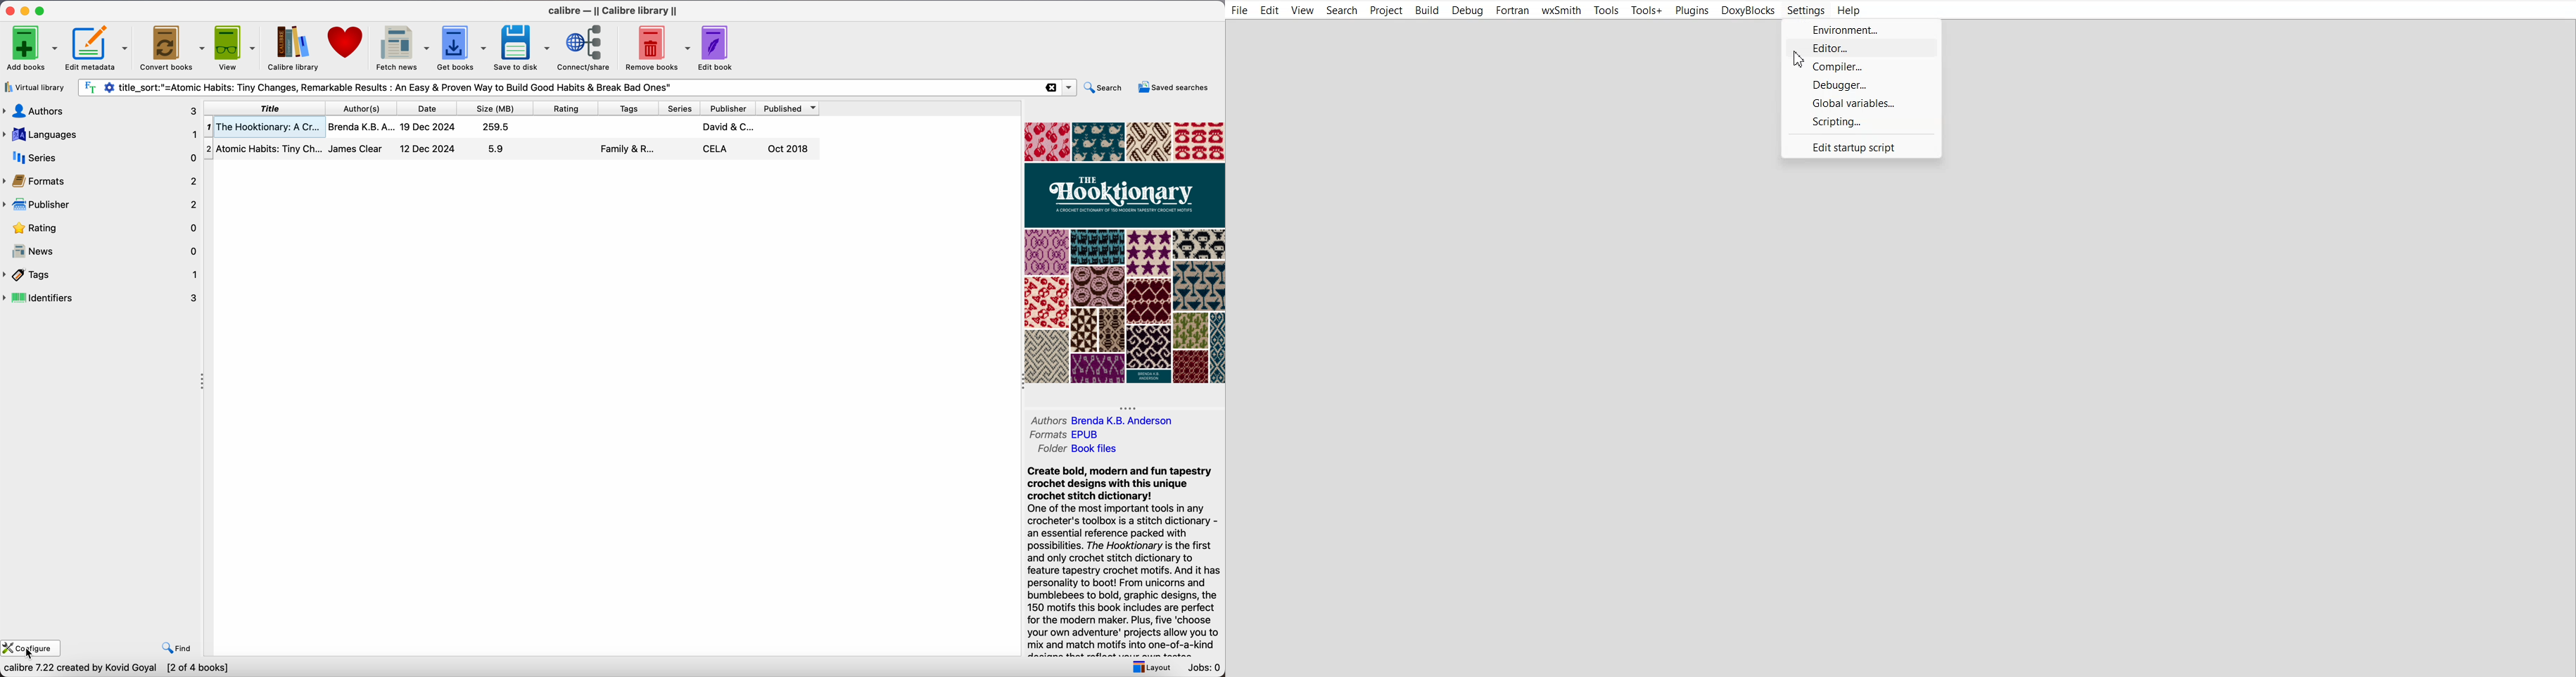 The height and width of the screenshot is (700, 2576). Describe the element at coordinates (100, 205) in the screenshot. I see `publisher` at that location.